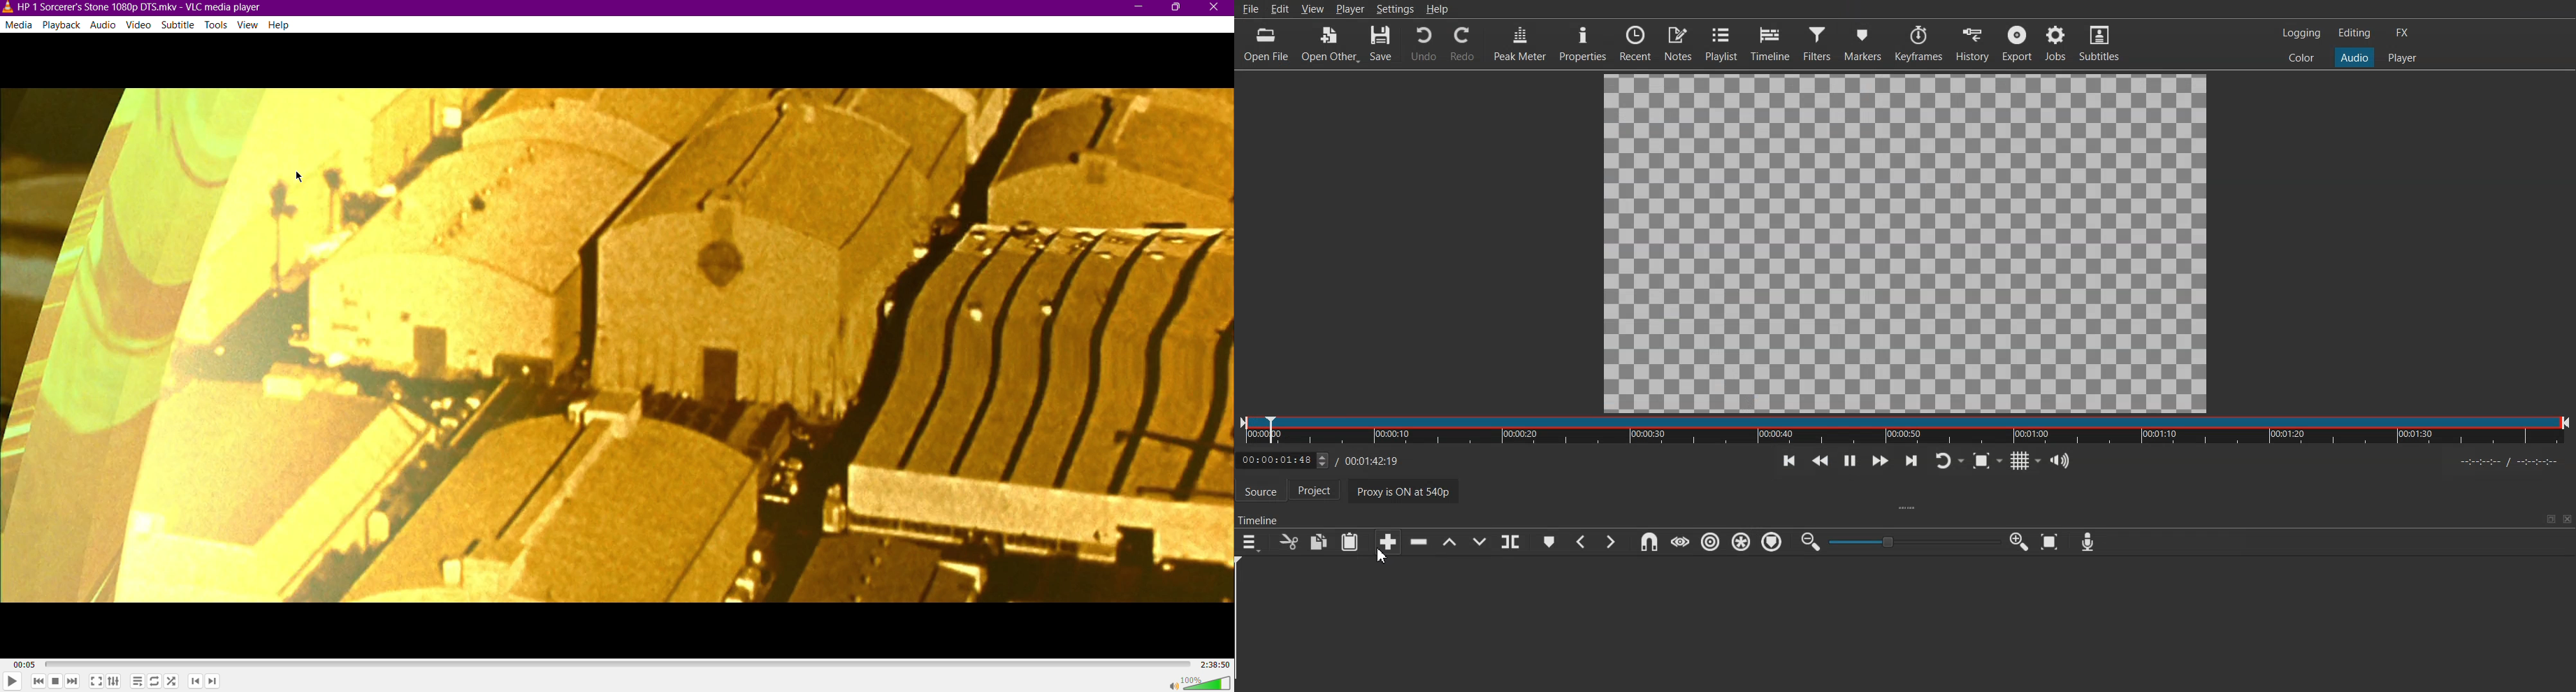 This screenshot has height=700, width=2576. I want to click on Drag Handle, so click(1909, 509).